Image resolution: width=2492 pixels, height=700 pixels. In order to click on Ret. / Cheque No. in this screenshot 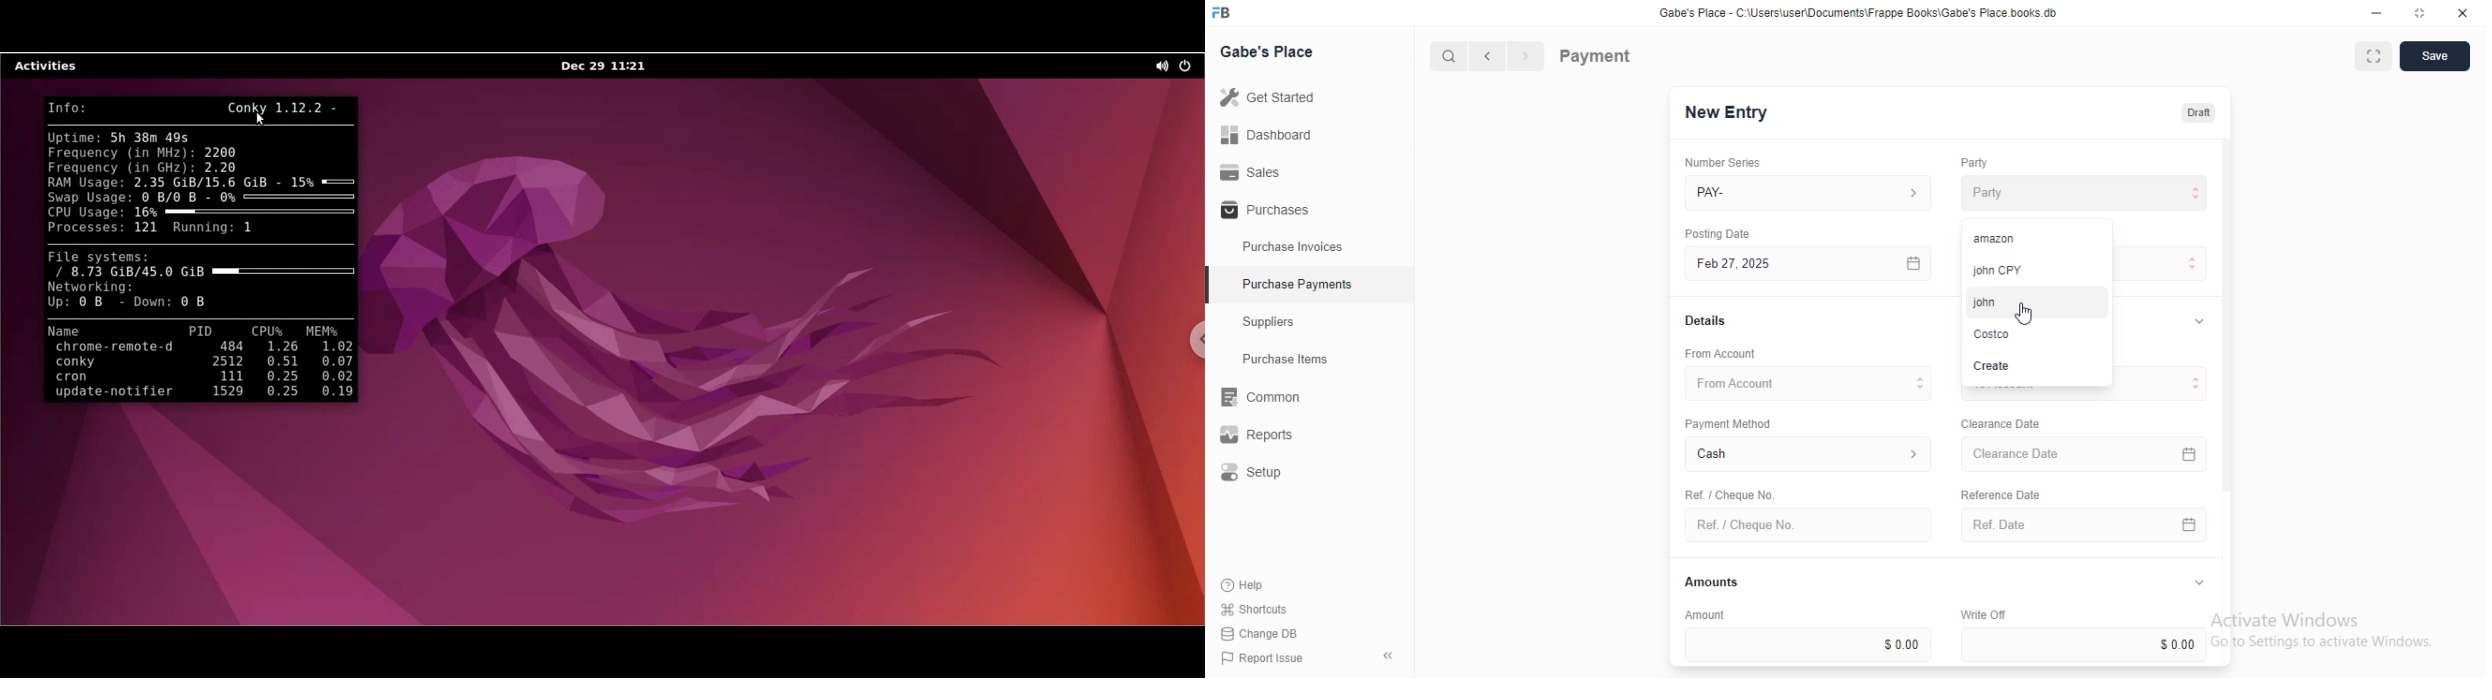, I will do `click(1727, 493)`.